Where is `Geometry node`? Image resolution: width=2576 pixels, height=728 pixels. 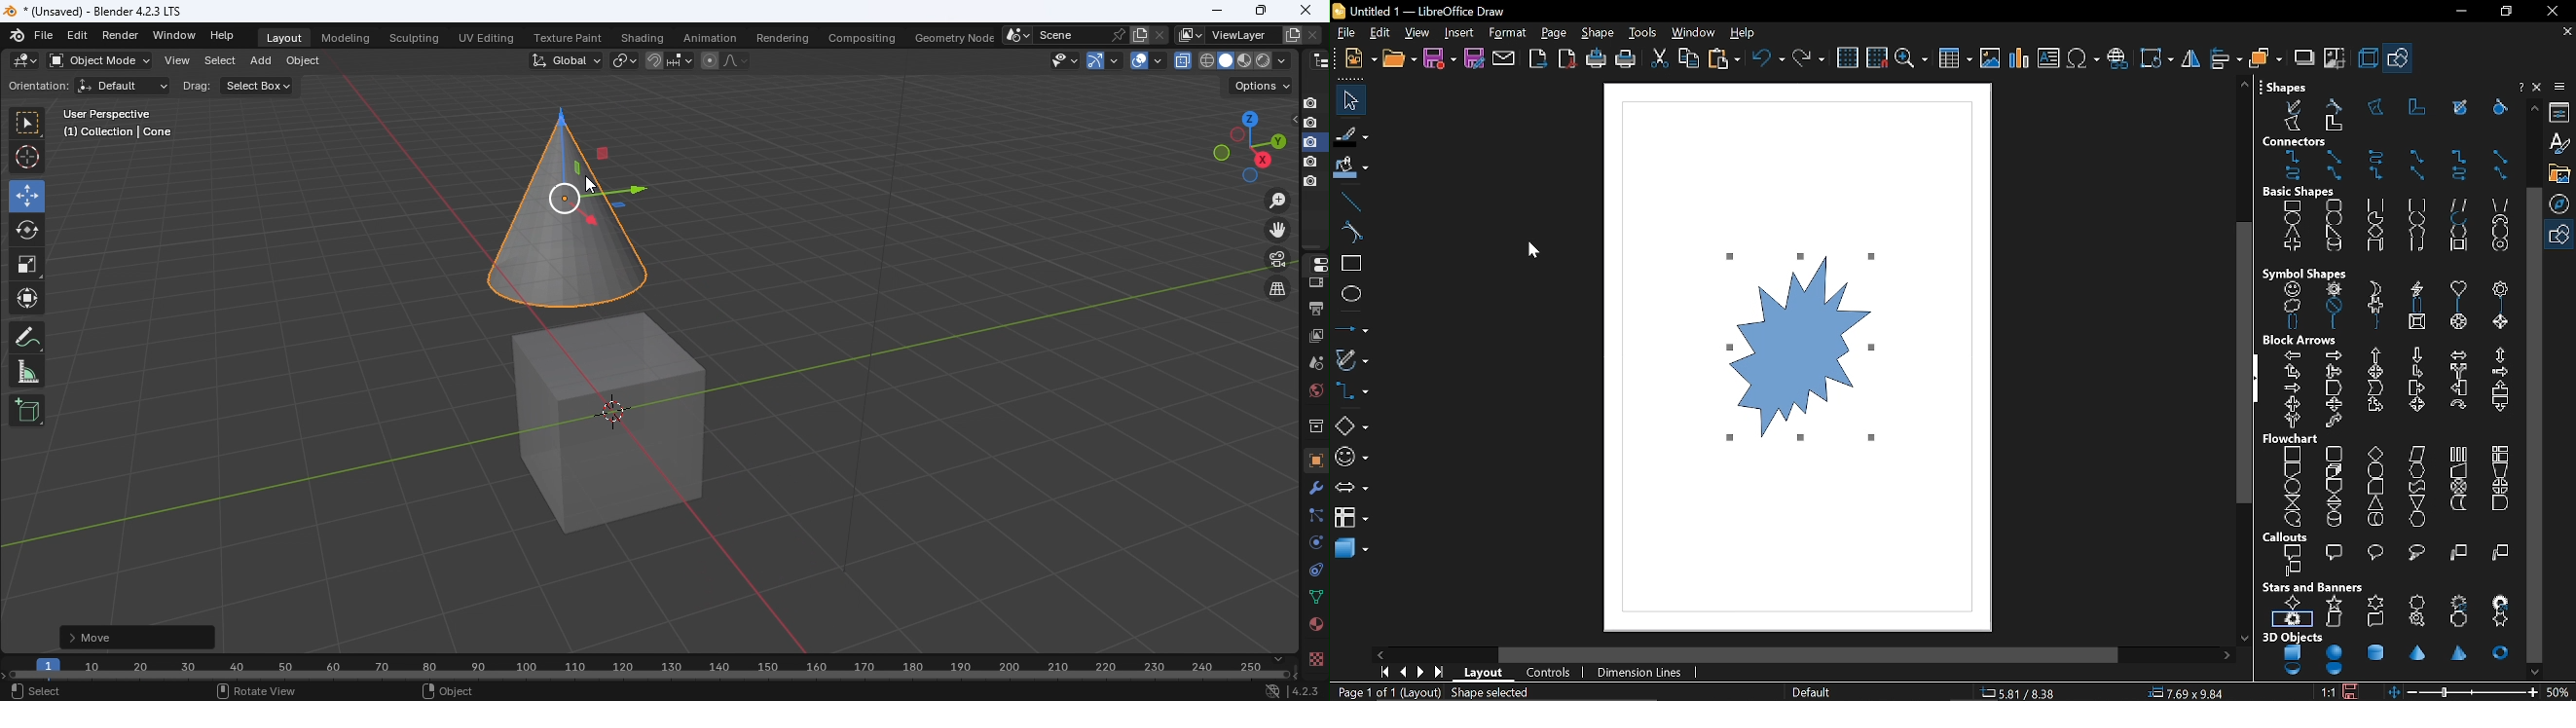 Geometry node is located at coordinates (956, 35).